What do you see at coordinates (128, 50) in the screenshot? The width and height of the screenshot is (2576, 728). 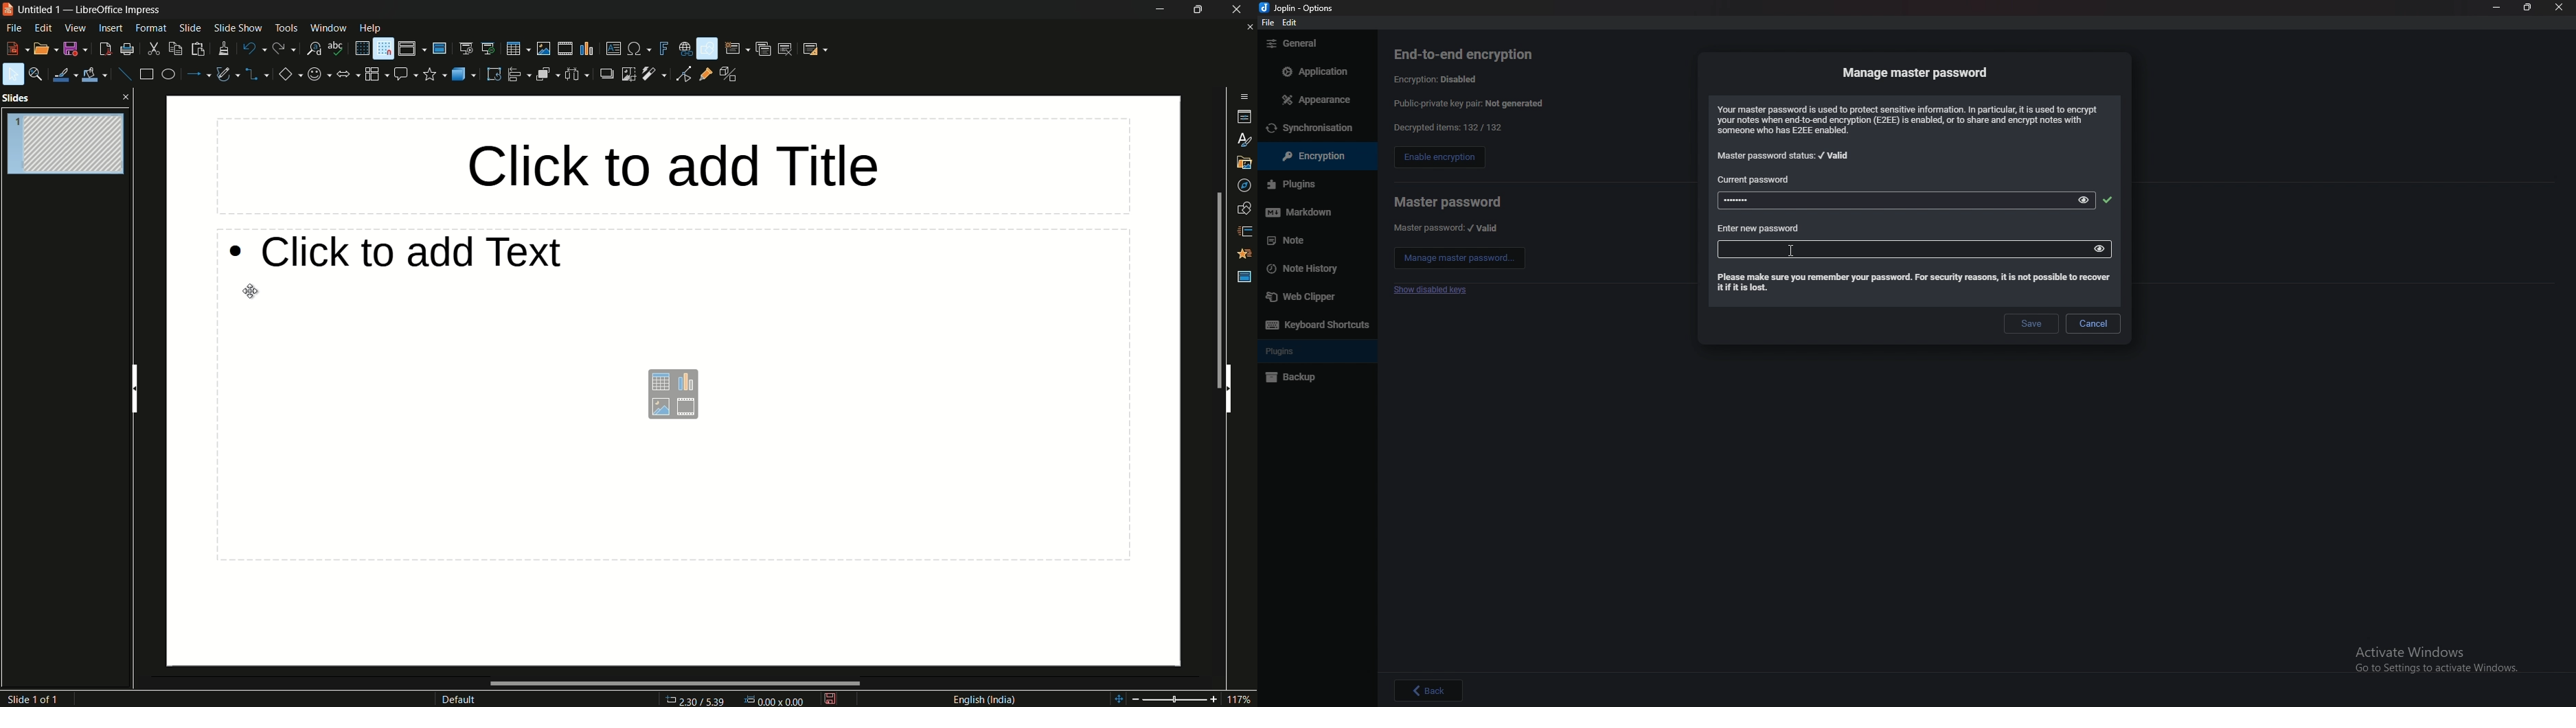 I see `print` at bounding box center [128, 50].